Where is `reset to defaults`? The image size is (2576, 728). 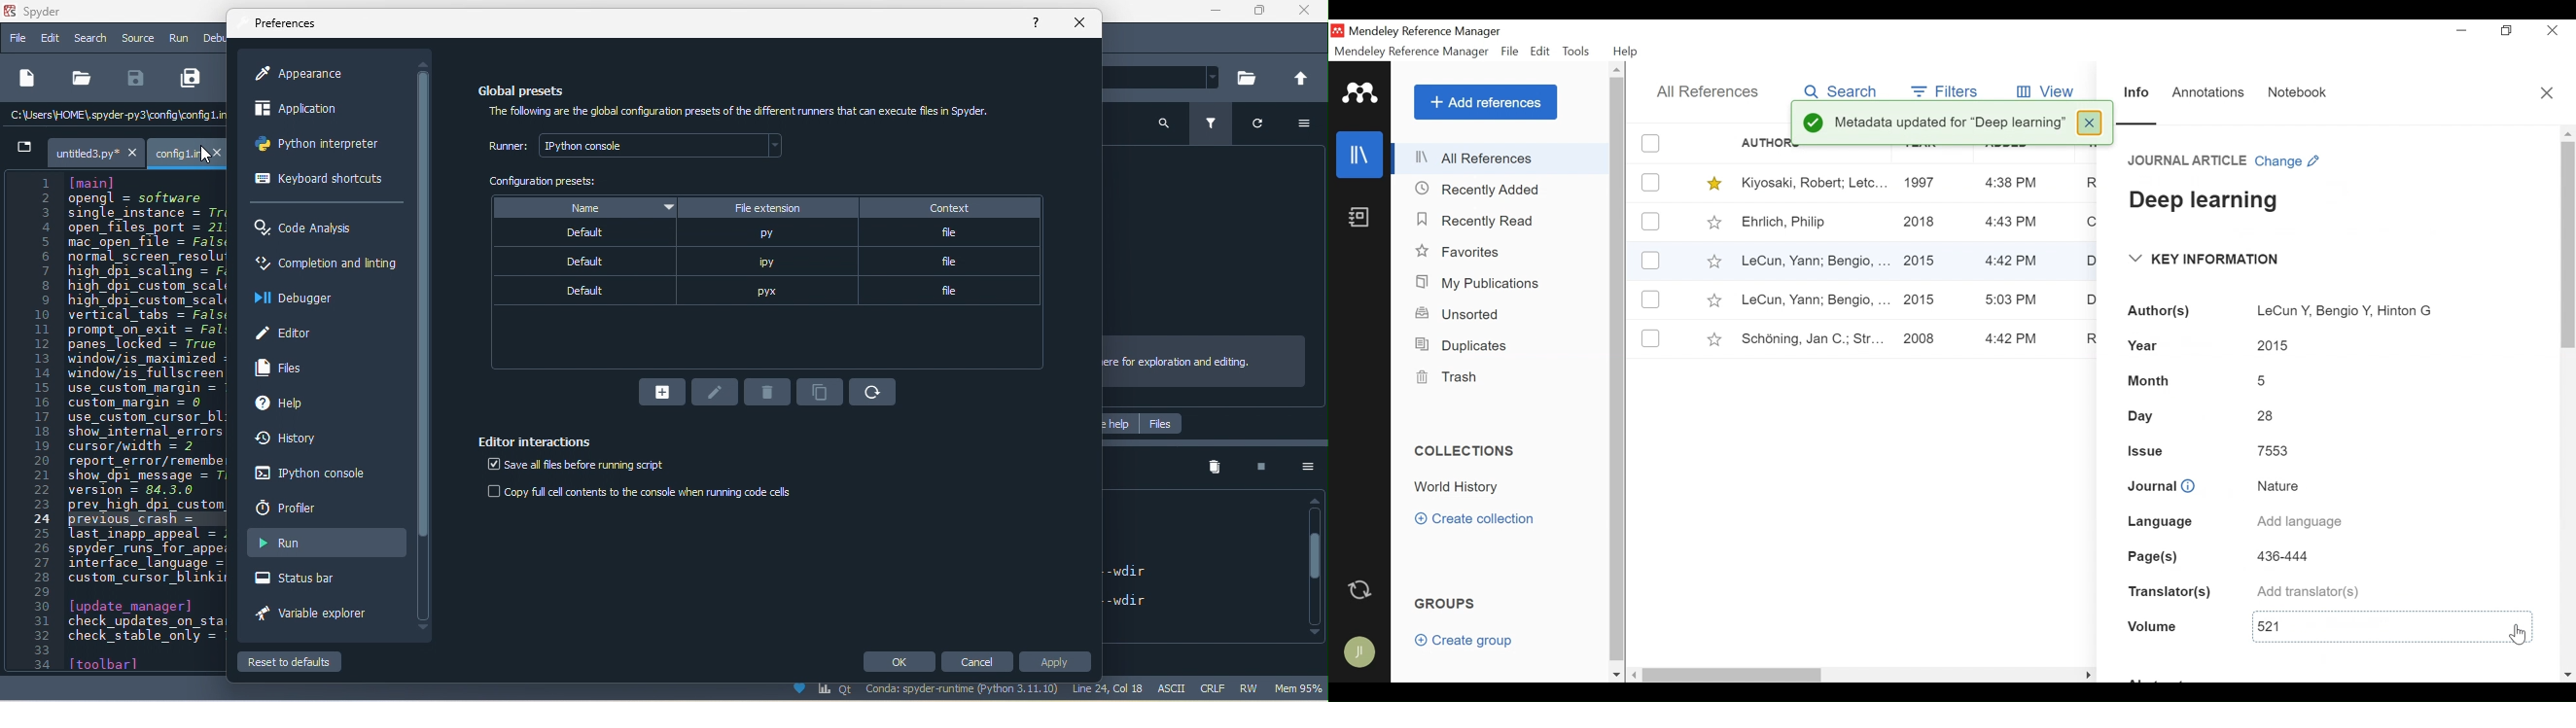
reset to defaults is located at coordinates (292, 663).